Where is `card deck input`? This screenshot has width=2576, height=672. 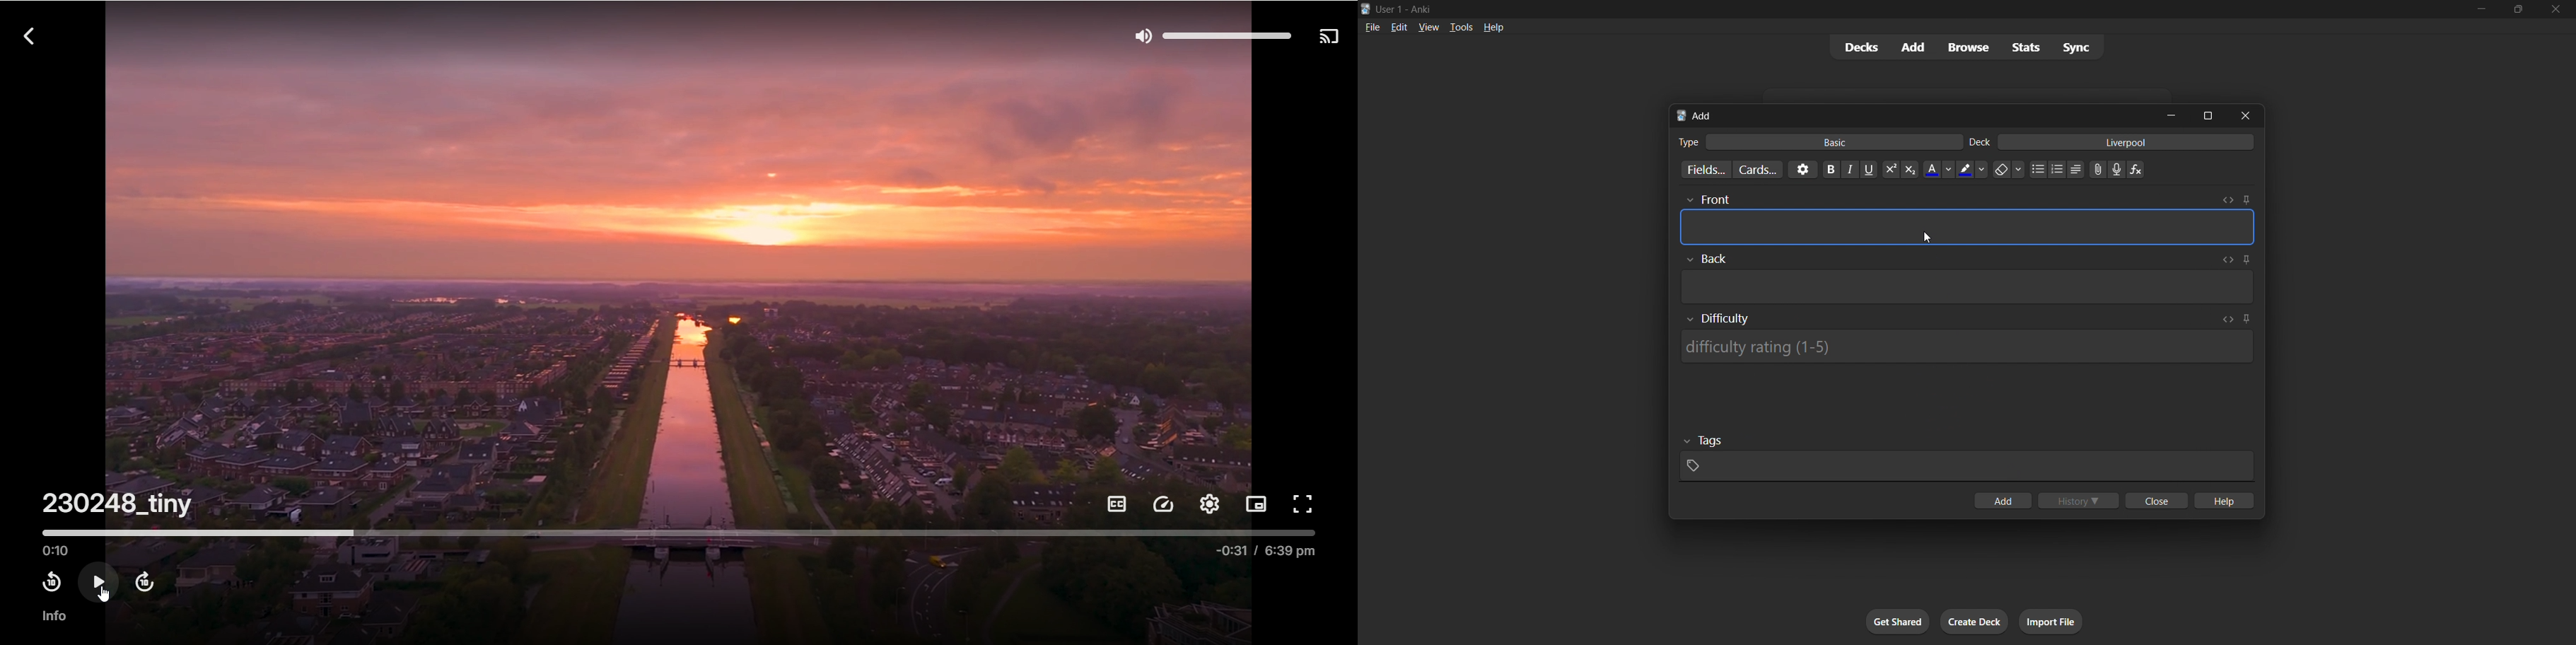
card deck input is located at coordinates (2126, 142).